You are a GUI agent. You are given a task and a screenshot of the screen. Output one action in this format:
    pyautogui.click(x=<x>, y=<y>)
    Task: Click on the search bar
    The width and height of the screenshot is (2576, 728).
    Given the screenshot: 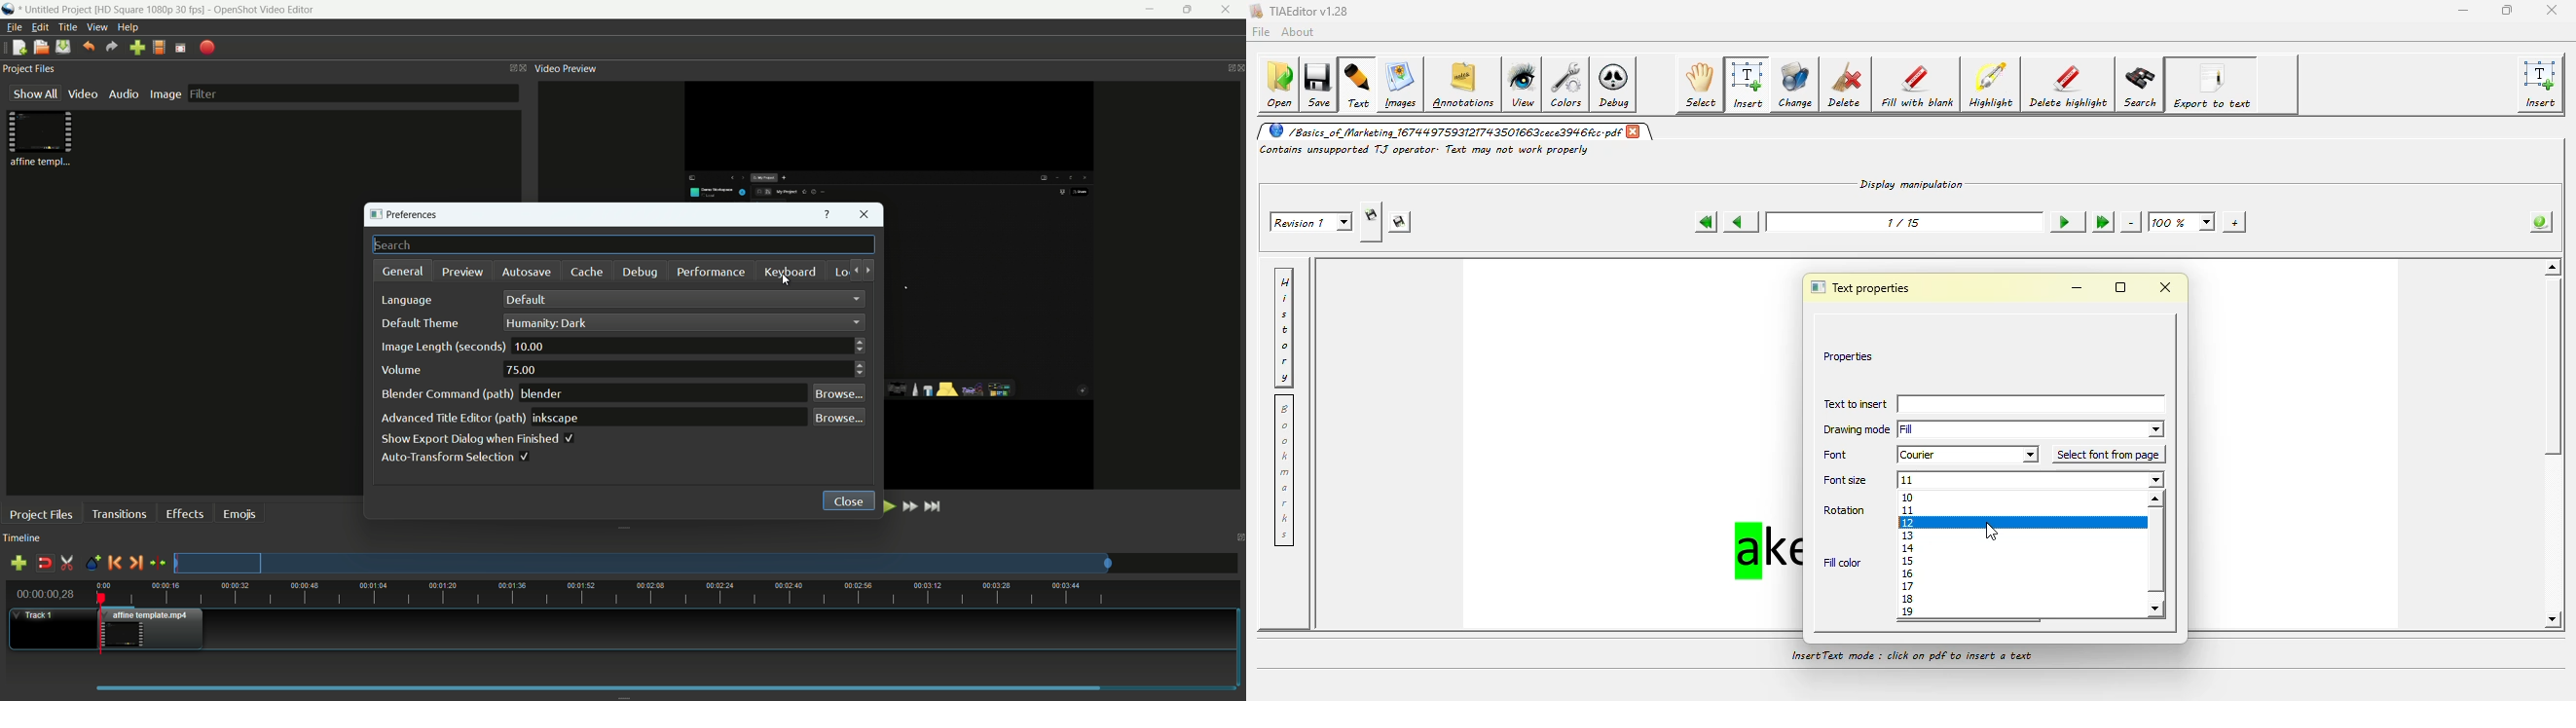 What is the action you would take?
    pyautogui.click(x=624, y=245)
    